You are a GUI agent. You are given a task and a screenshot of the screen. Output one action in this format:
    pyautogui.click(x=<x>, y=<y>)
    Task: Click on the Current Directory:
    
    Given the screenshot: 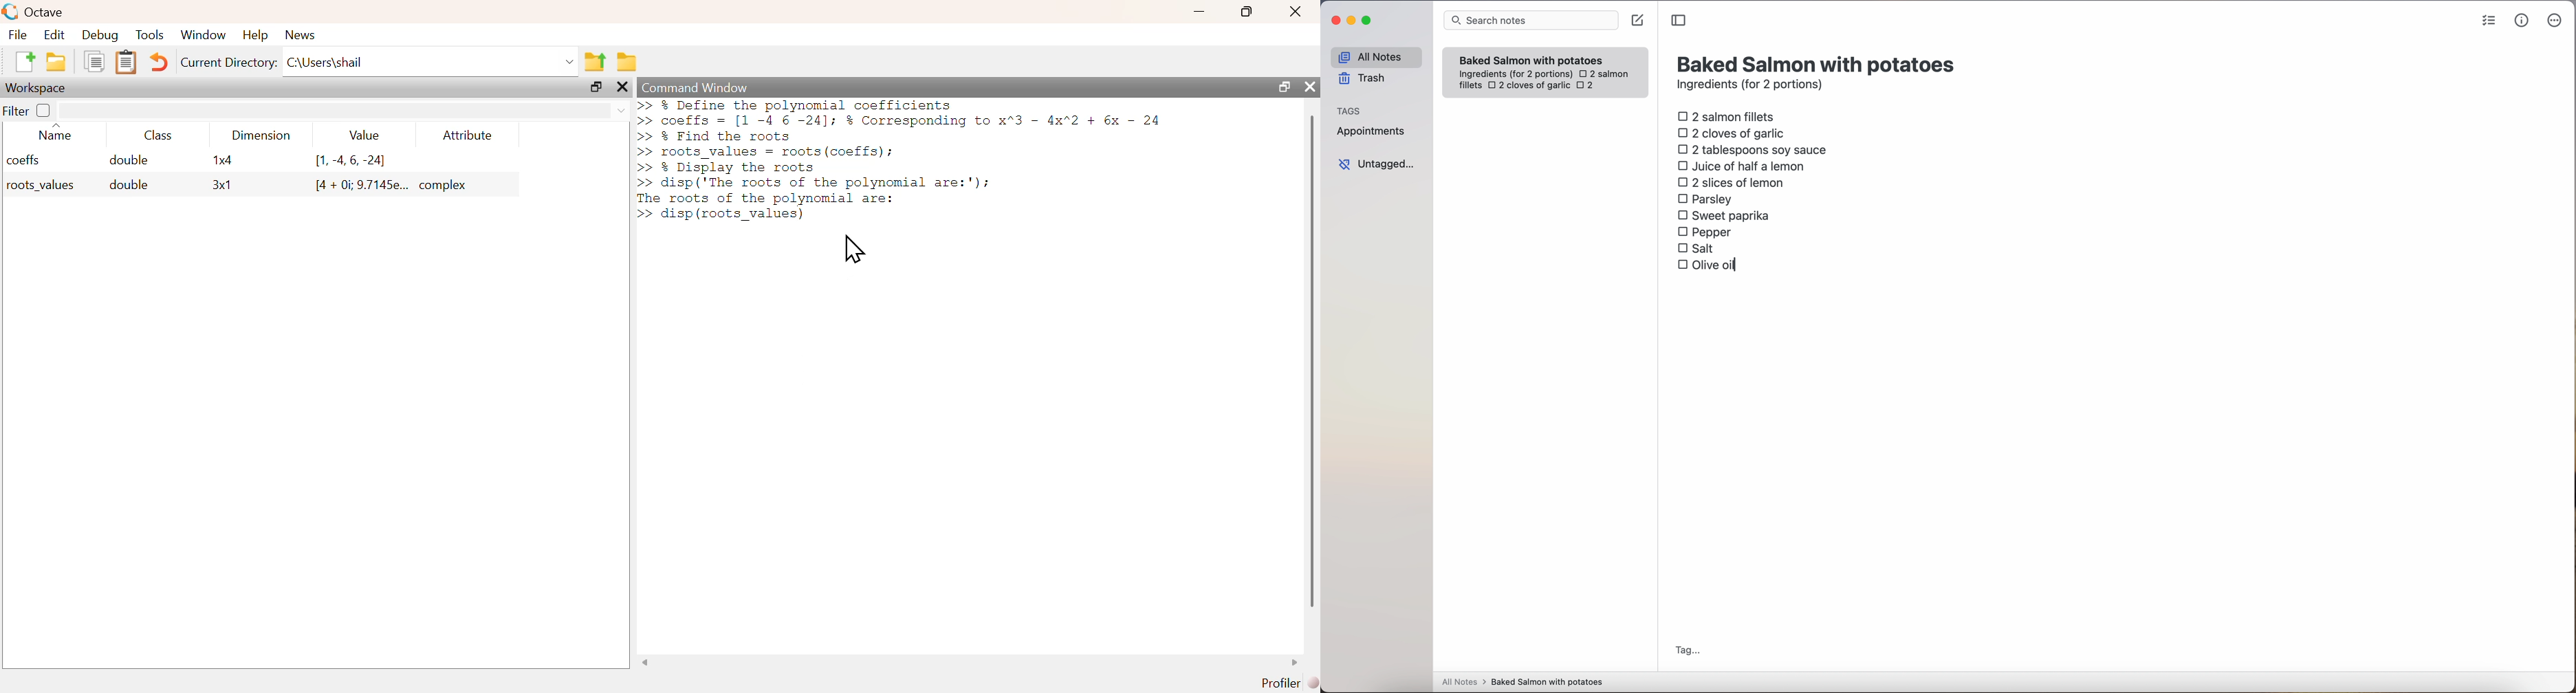 What is the action you would take?
    pyautogui.click(x=228, y=63)
    